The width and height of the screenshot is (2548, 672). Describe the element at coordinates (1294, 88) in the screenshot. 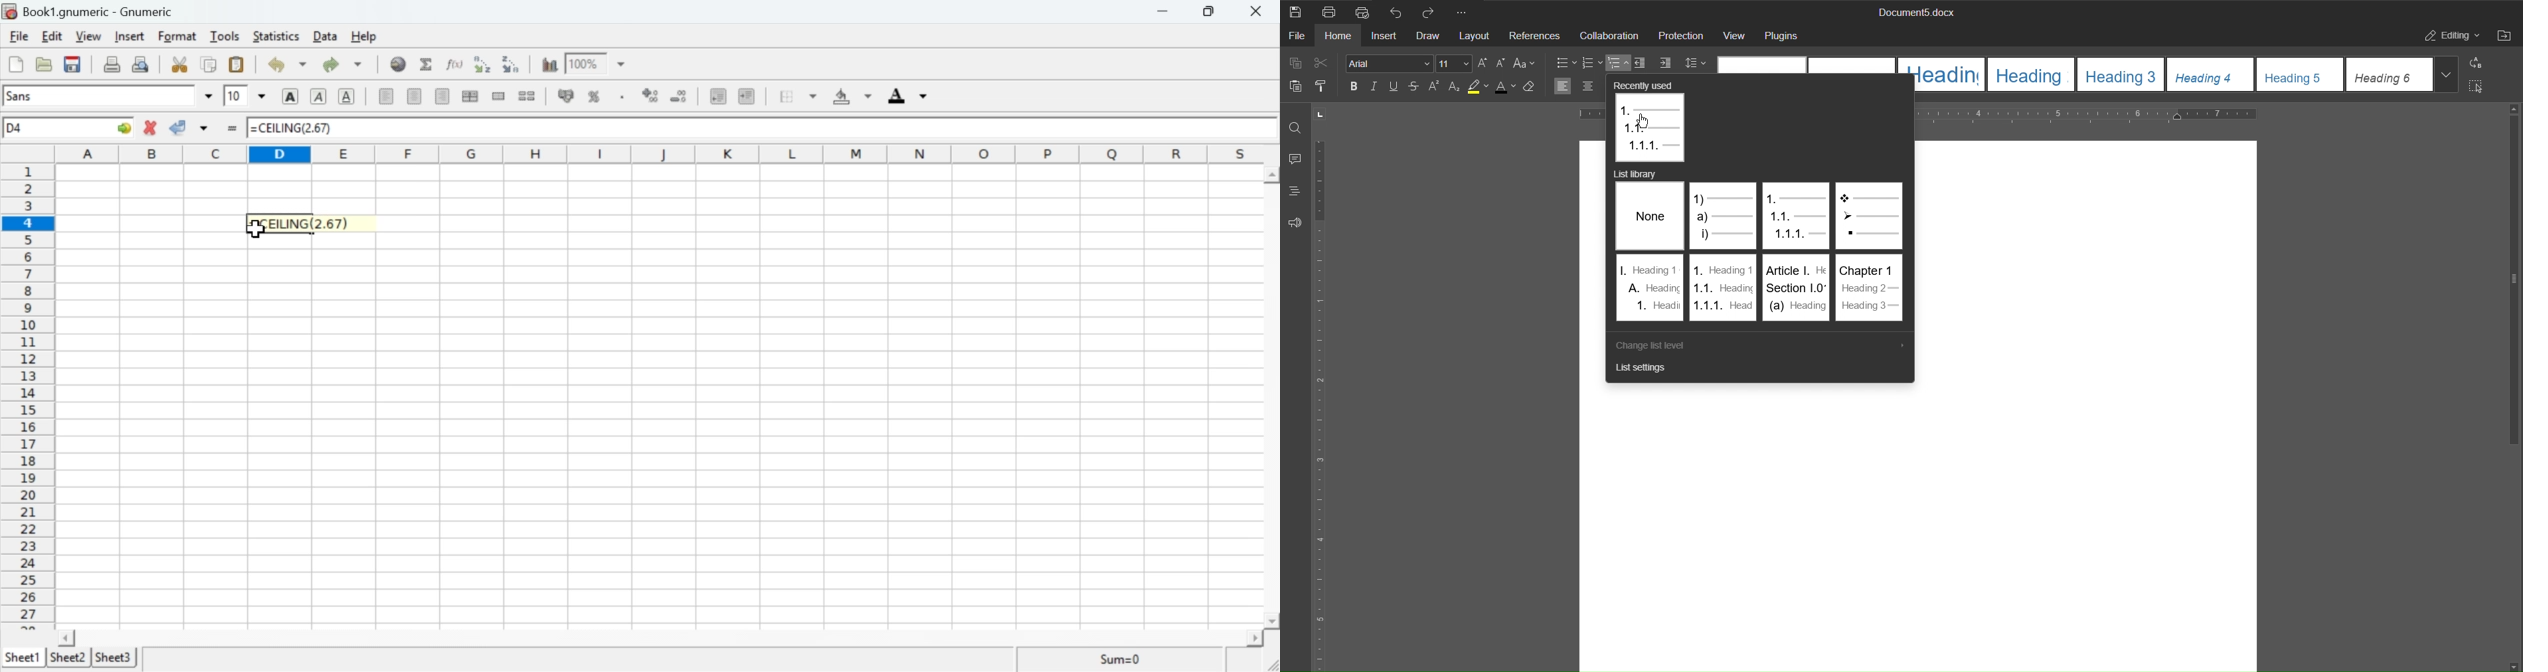

I see `Paste` at that location.